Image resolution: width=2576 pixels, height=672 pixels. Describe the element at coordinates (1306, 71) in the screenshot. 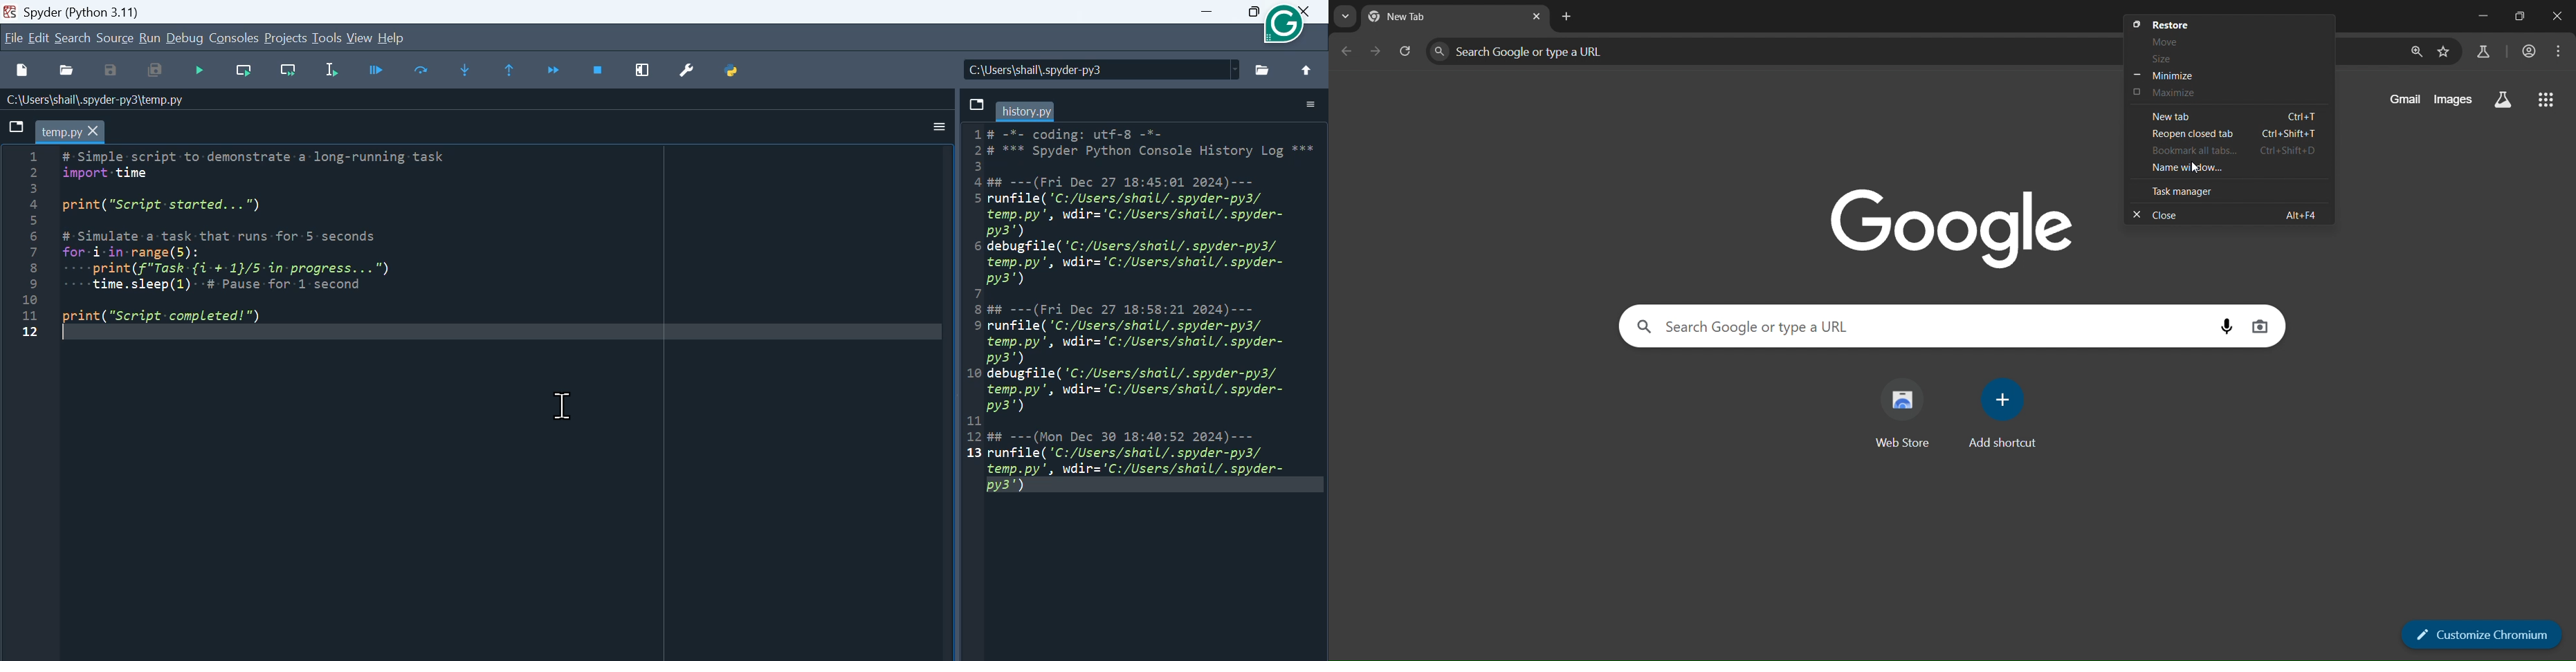

I see `upvote` at that location.